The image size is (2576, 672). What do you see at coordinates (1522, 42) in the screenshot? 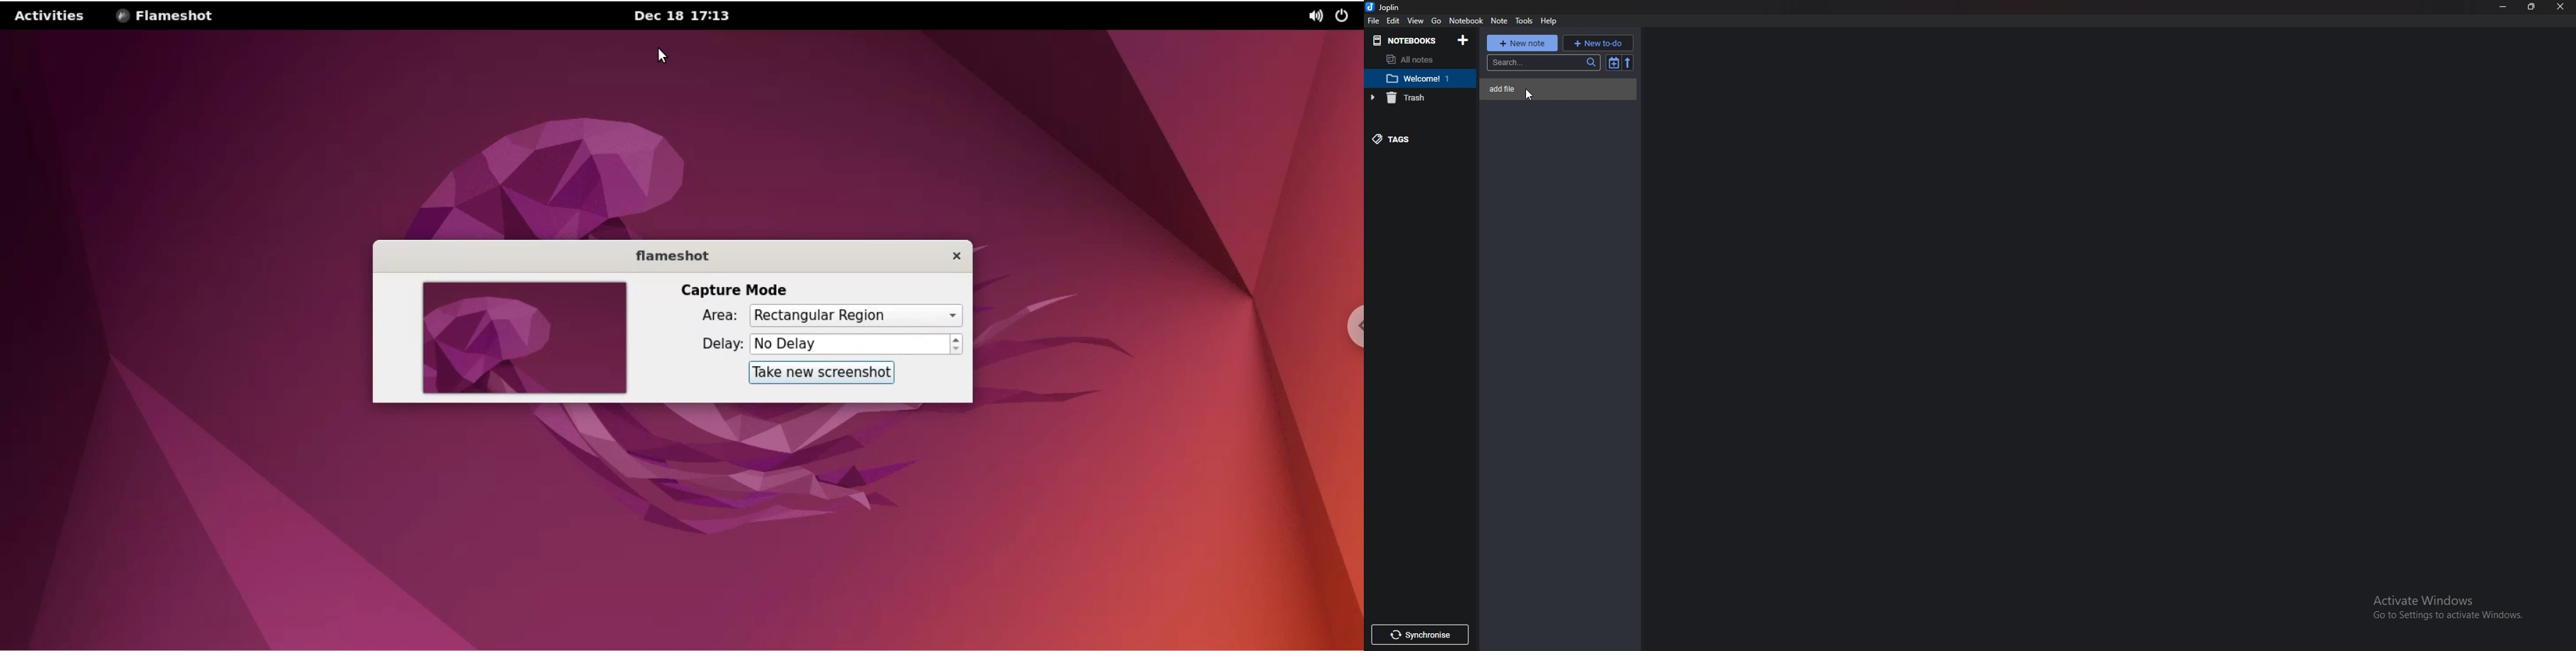
I see `New note` at bounding box center [1522, 42].